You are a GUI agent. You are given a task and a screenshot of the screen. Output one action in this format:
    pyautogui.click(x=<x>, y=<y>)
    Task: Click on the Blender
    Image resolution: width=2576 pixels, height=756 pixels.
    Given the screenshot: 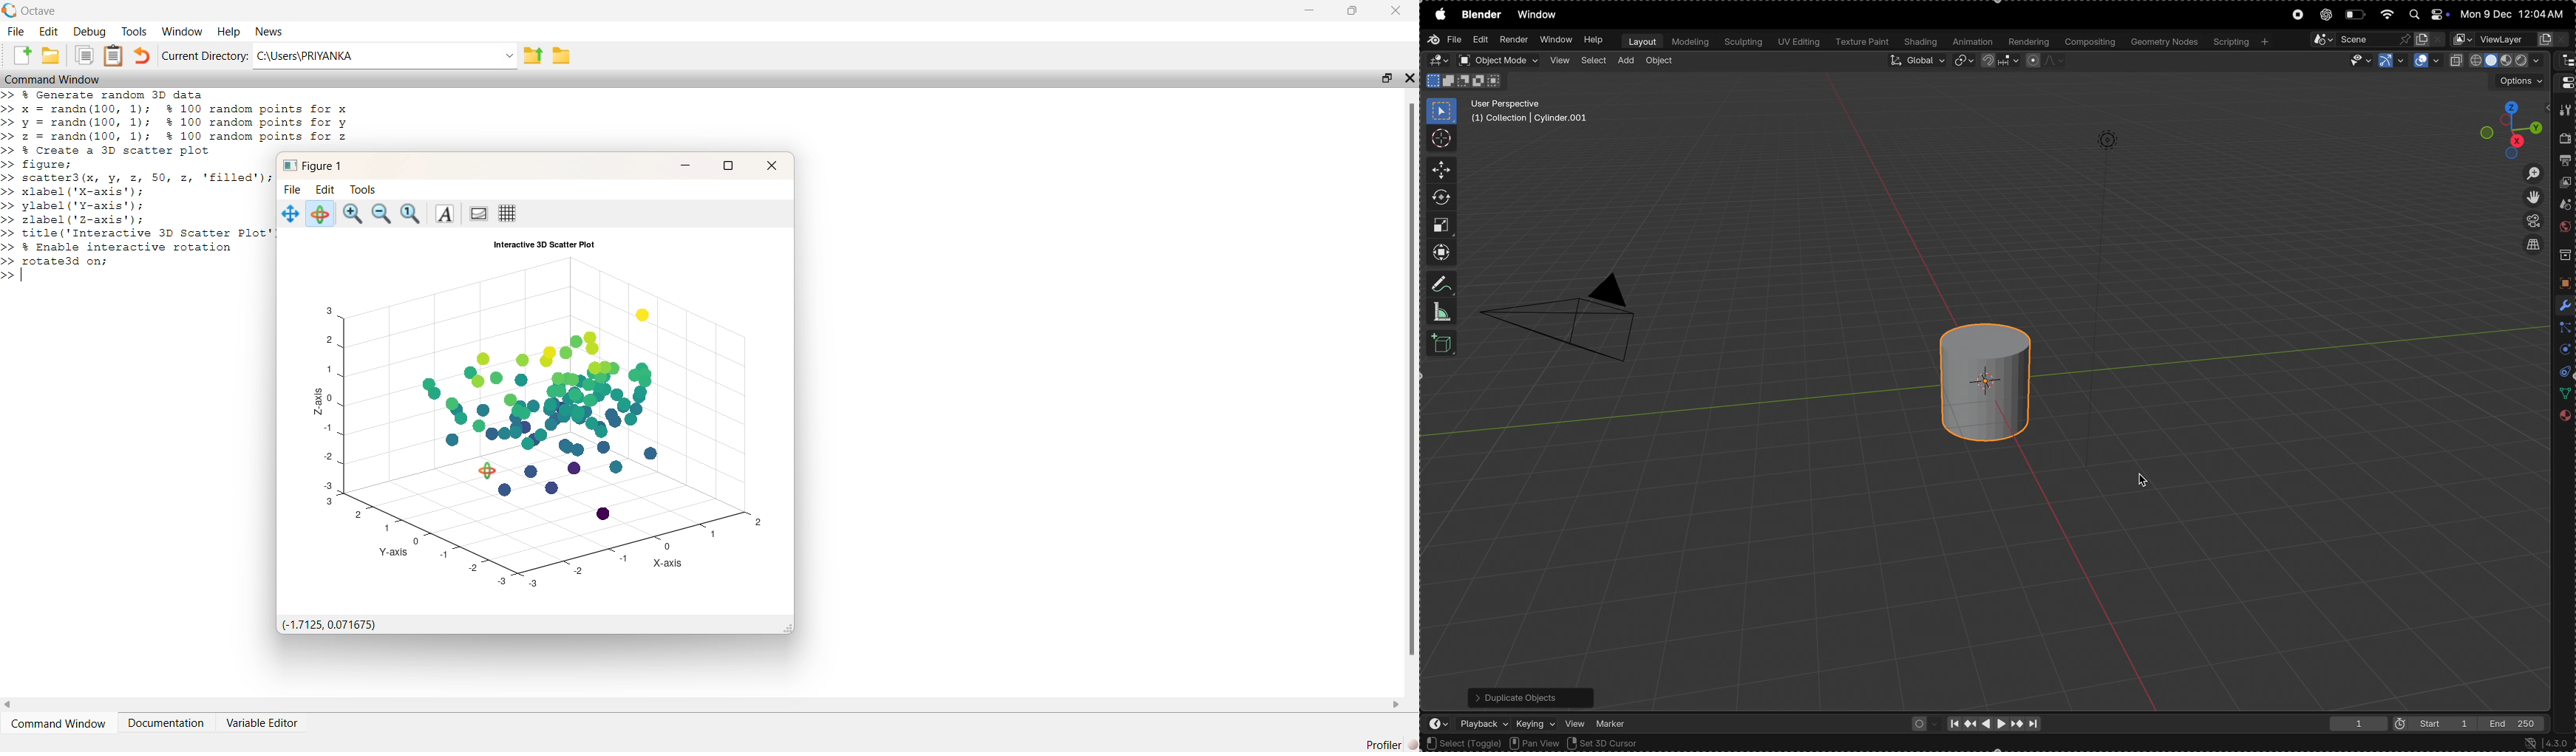 What is the action you would take?
    pyautogui.click(x=1481, y=14)
    